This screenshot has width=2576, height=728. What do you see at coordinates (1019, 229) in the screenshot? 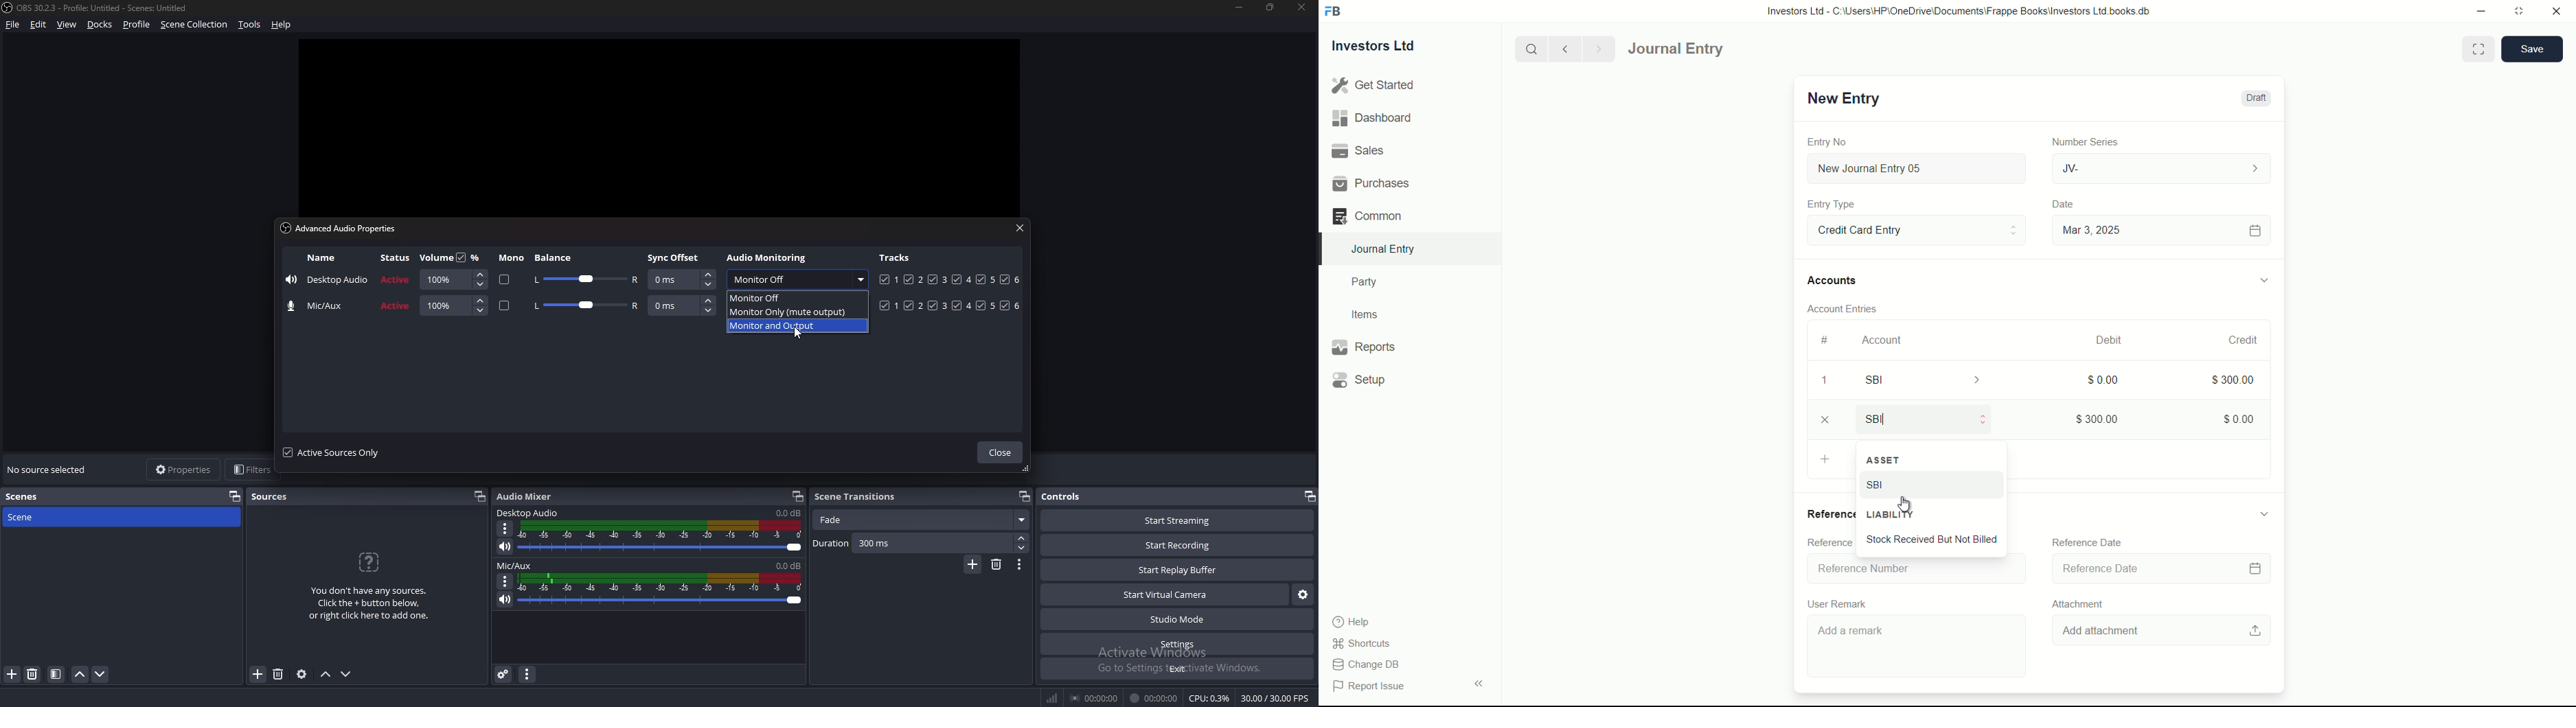
I see `close` at bounding box center [1019, 229].